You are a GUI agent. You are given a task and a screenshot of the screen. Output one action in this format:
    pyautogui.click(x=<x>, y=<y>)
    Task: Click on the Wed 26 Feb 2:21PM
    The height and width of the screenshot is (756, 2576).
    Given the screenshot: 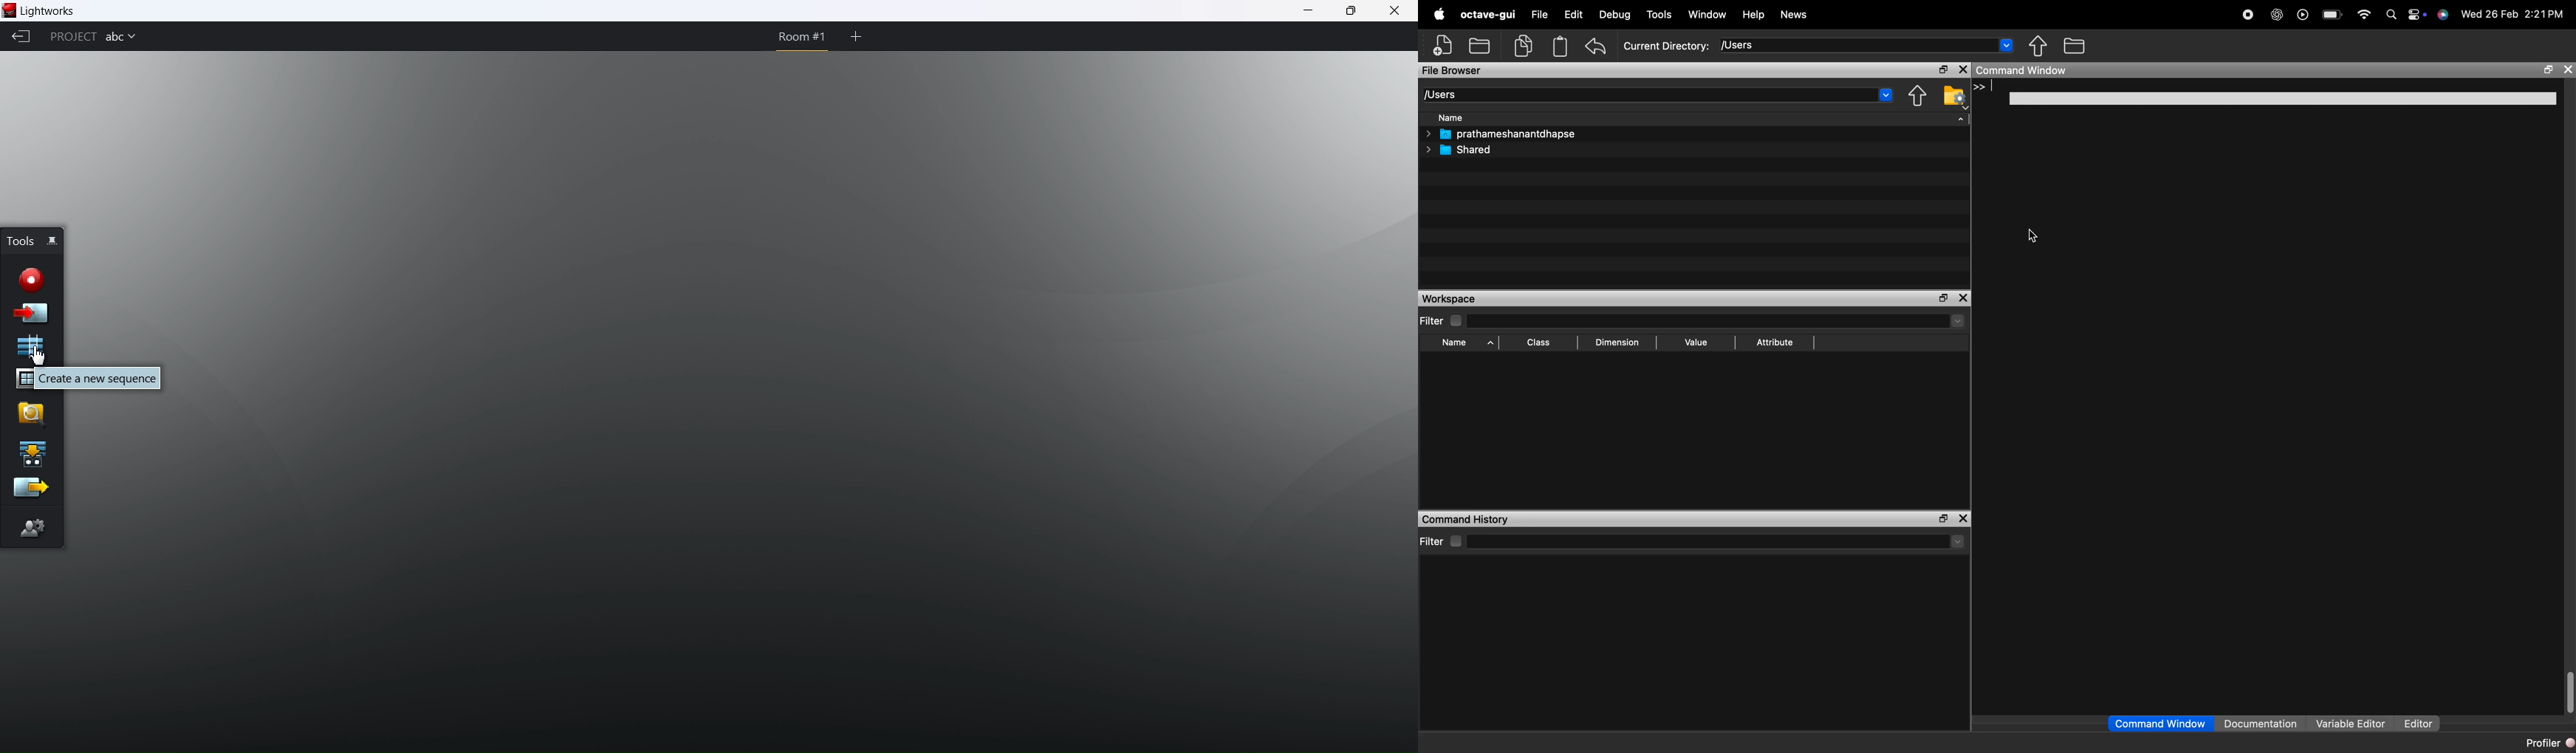 What is the action you would take?
    pyautogui.click(x=2514, y=12)
    